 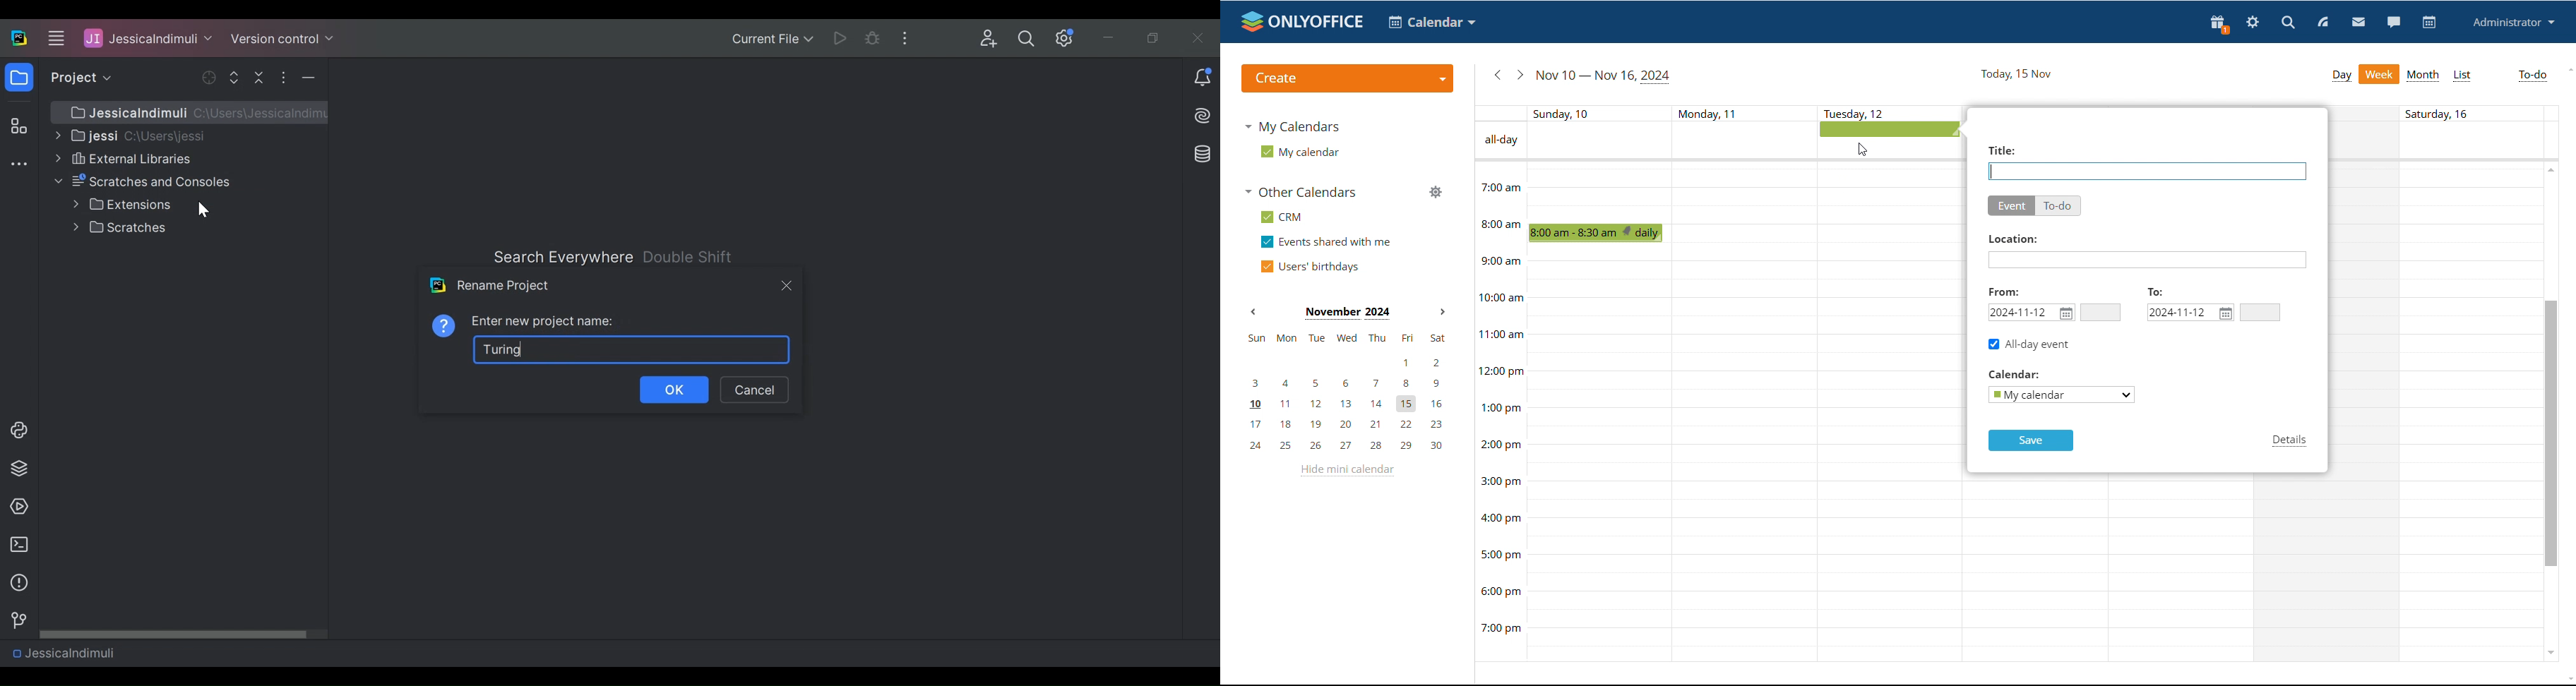 What do you see at coordinates (1347, 339) in the screenshot?
I see `mon, tue, wed, thu, fri, sat, sun` at bounding box center [1347, 339].